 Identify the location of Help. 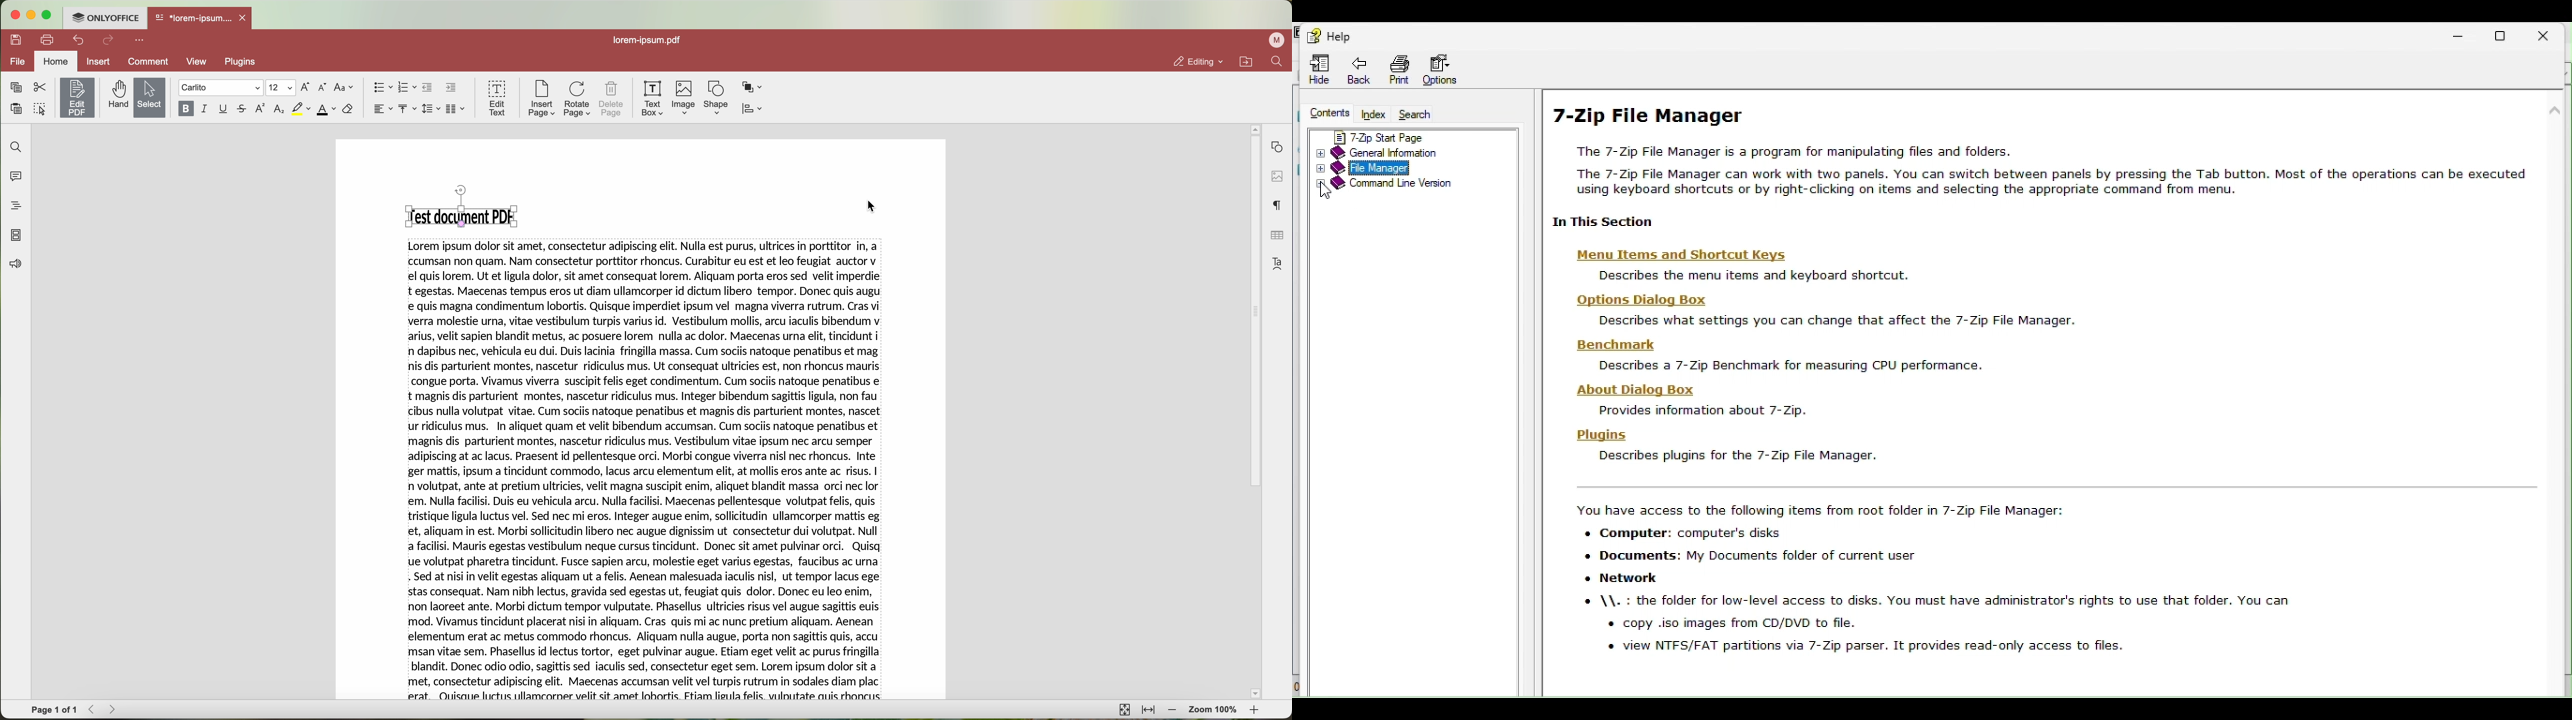
(1331, 33).